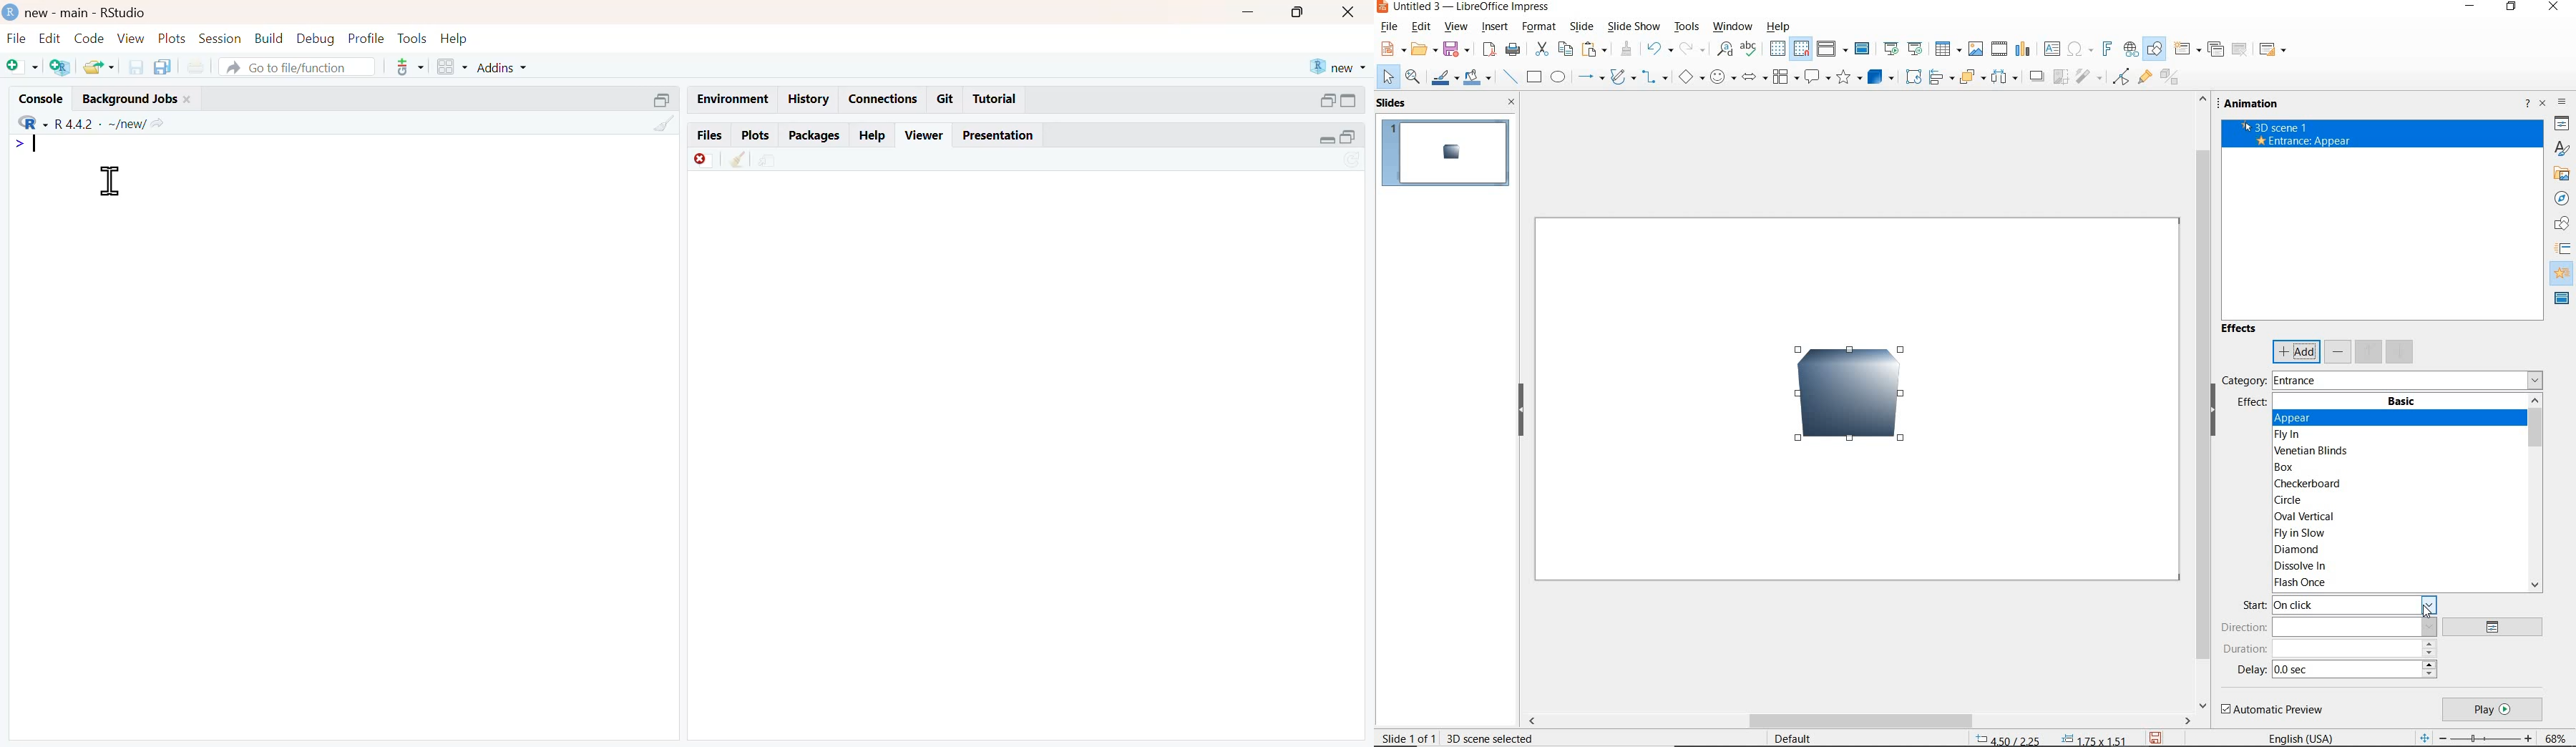 Image resolution: width=2576 pixels, height=756 pixels. I want to click on PROPERTIES, so click(2562, 125).